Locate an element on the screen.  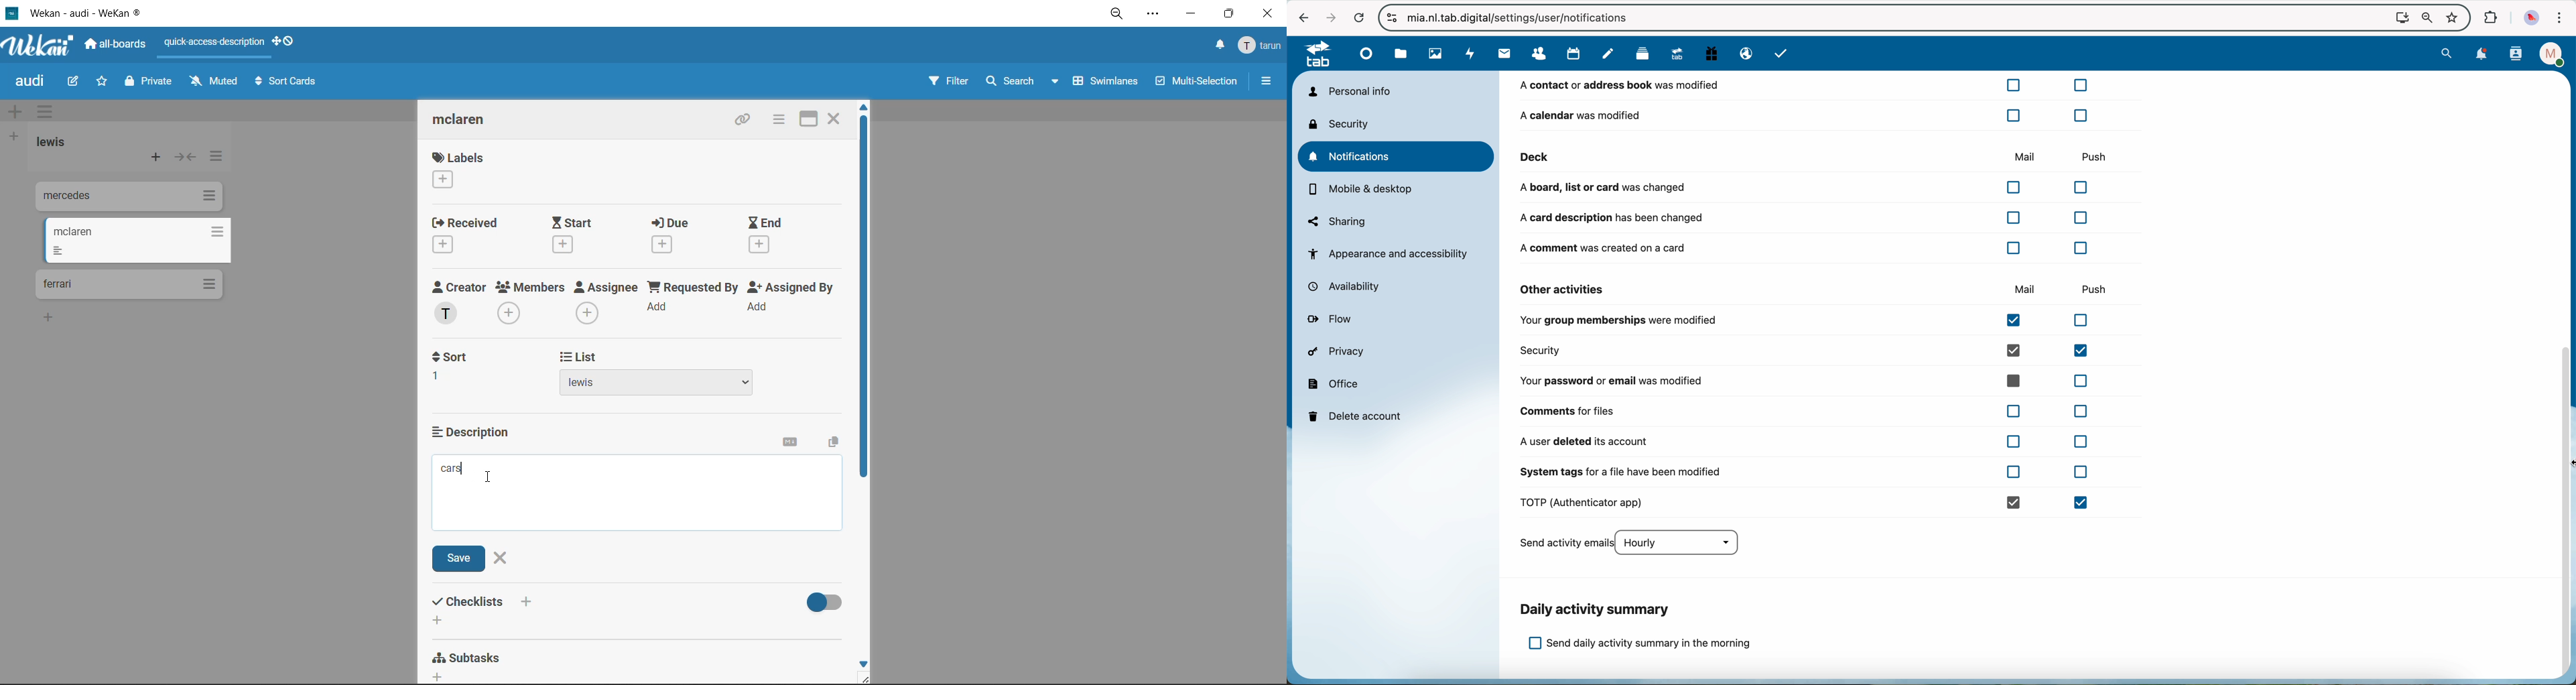
copy is located at coordinates (830, 443).